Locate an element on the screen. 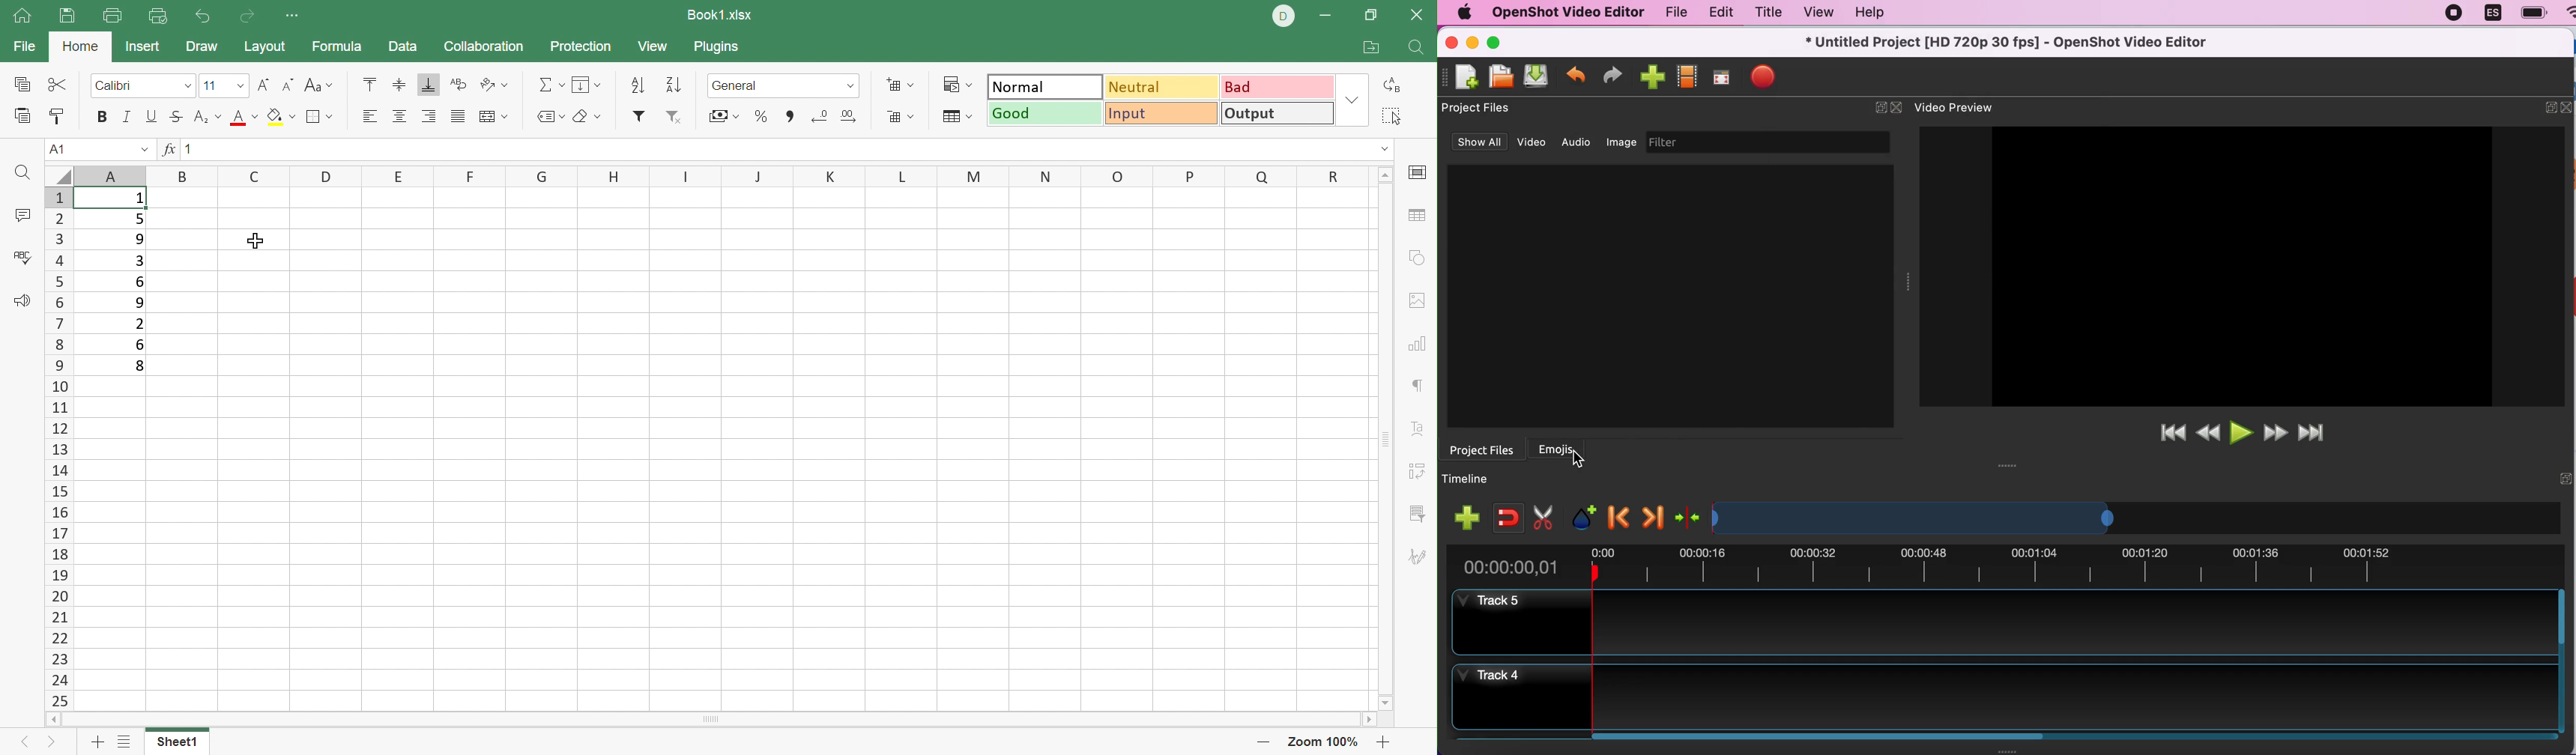 This screenshot has width=2576, height=756. track 5 is located at coordinates (2003, 623).